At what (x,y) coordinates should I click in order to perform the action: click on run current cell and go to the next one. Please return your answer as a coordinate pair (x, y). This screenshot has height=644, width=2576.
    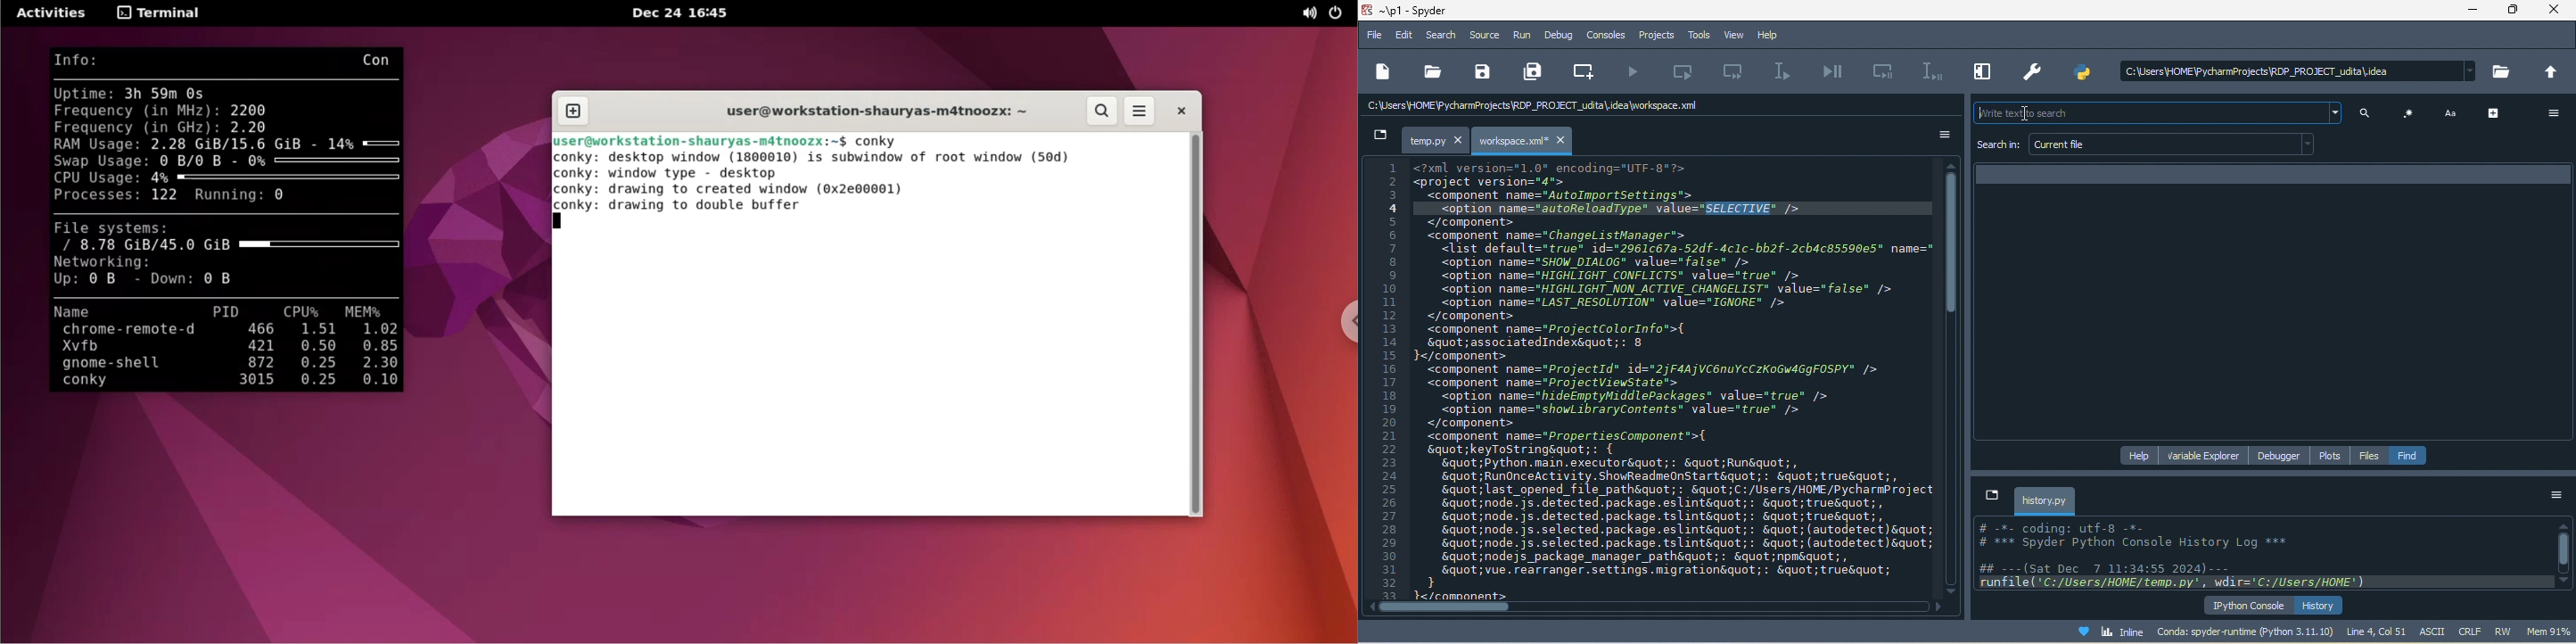
    Looking at the image, I should click on (1737, 74).